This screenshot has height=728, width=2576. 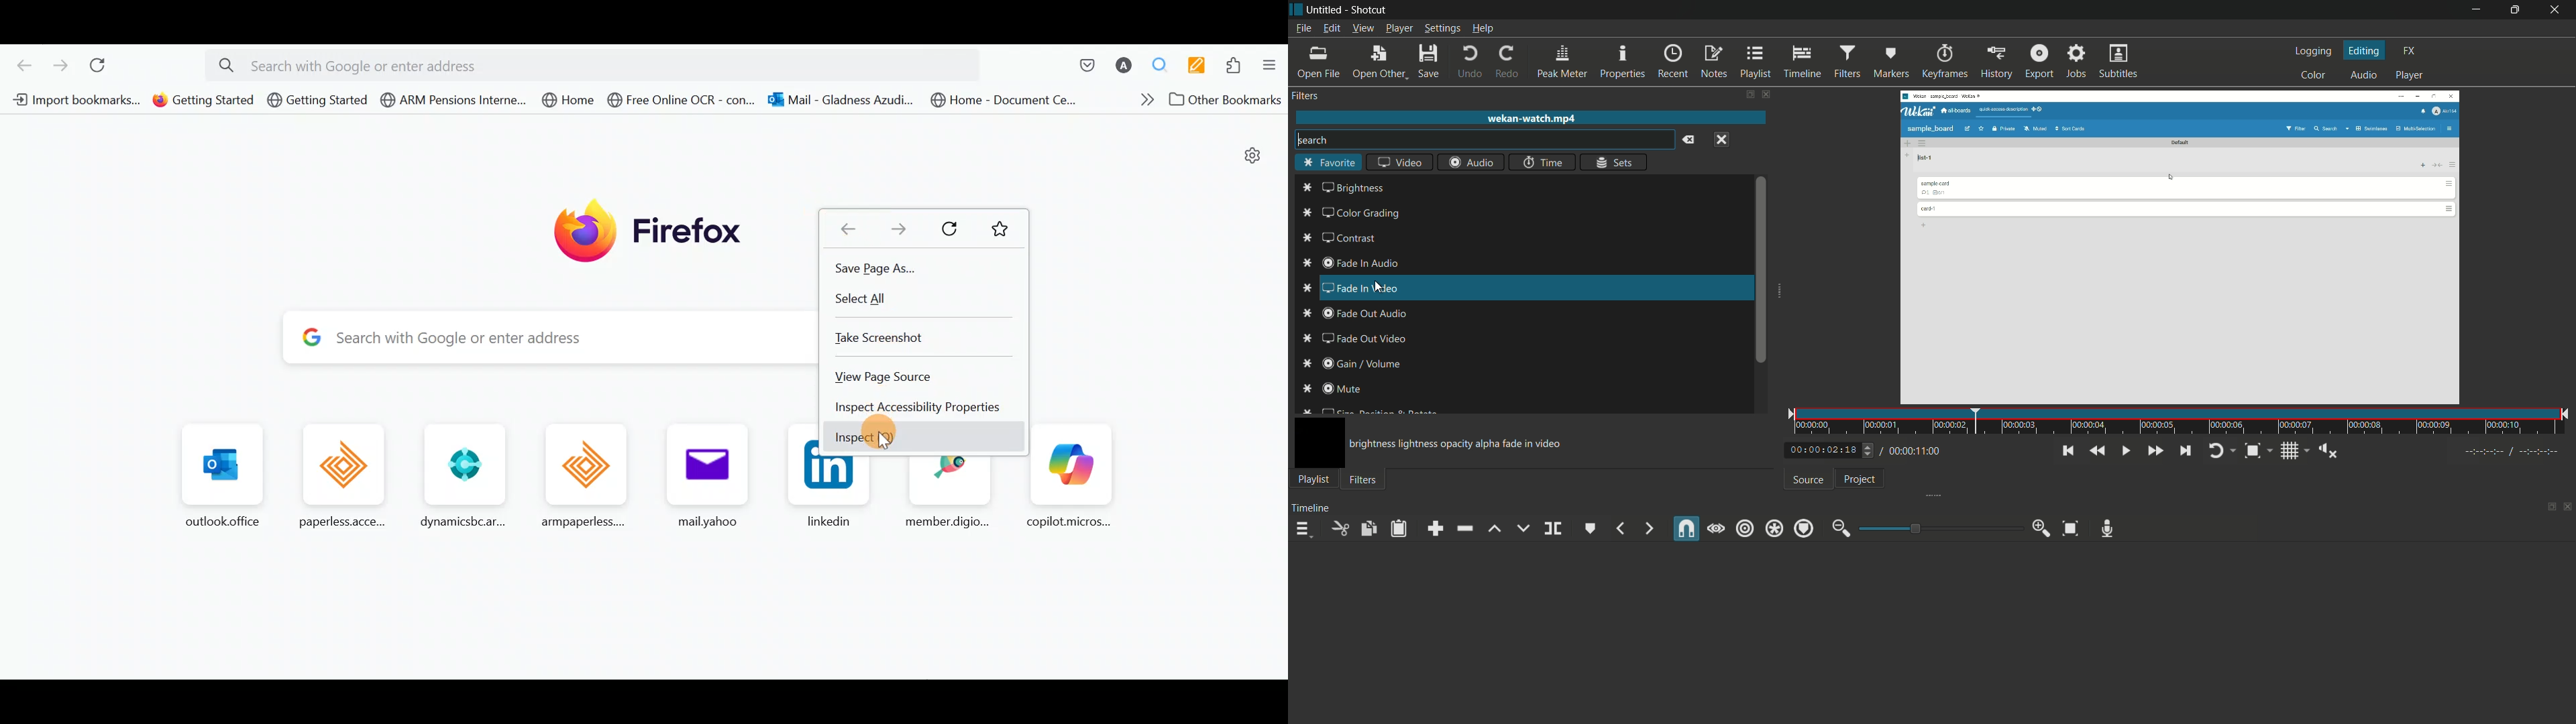 I want to click on keyframes, so click(x=1945, y=62).